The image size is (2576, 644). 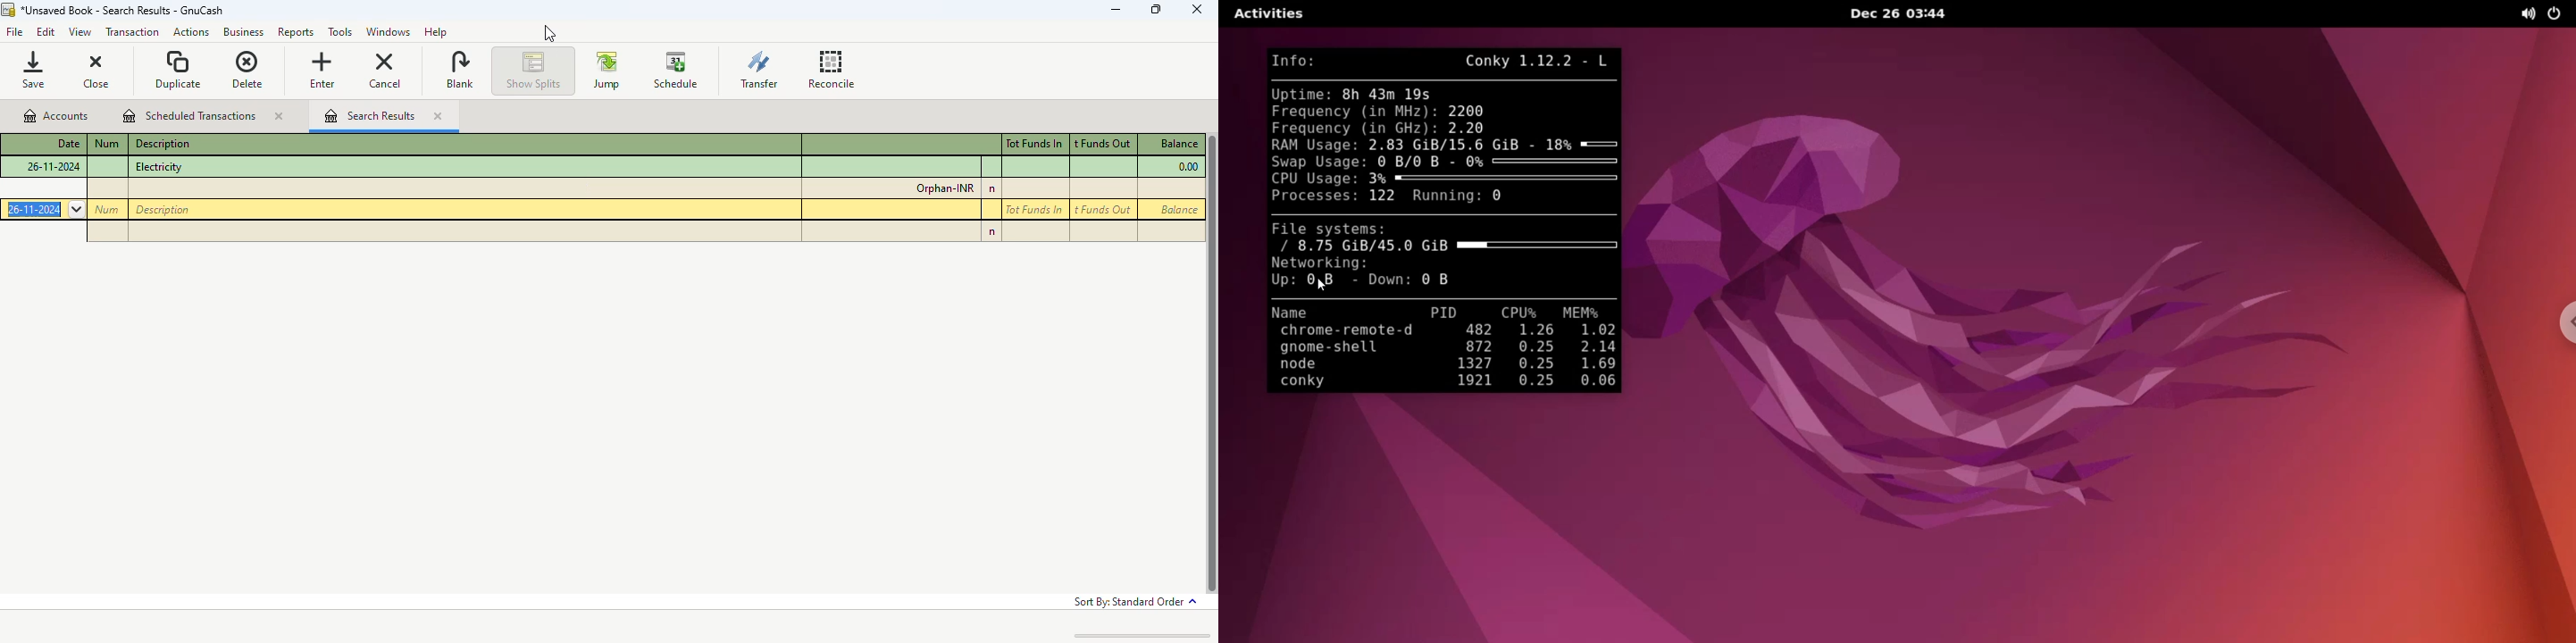 I want to click on 26-11-0=2024, so click(x=54, y=165).